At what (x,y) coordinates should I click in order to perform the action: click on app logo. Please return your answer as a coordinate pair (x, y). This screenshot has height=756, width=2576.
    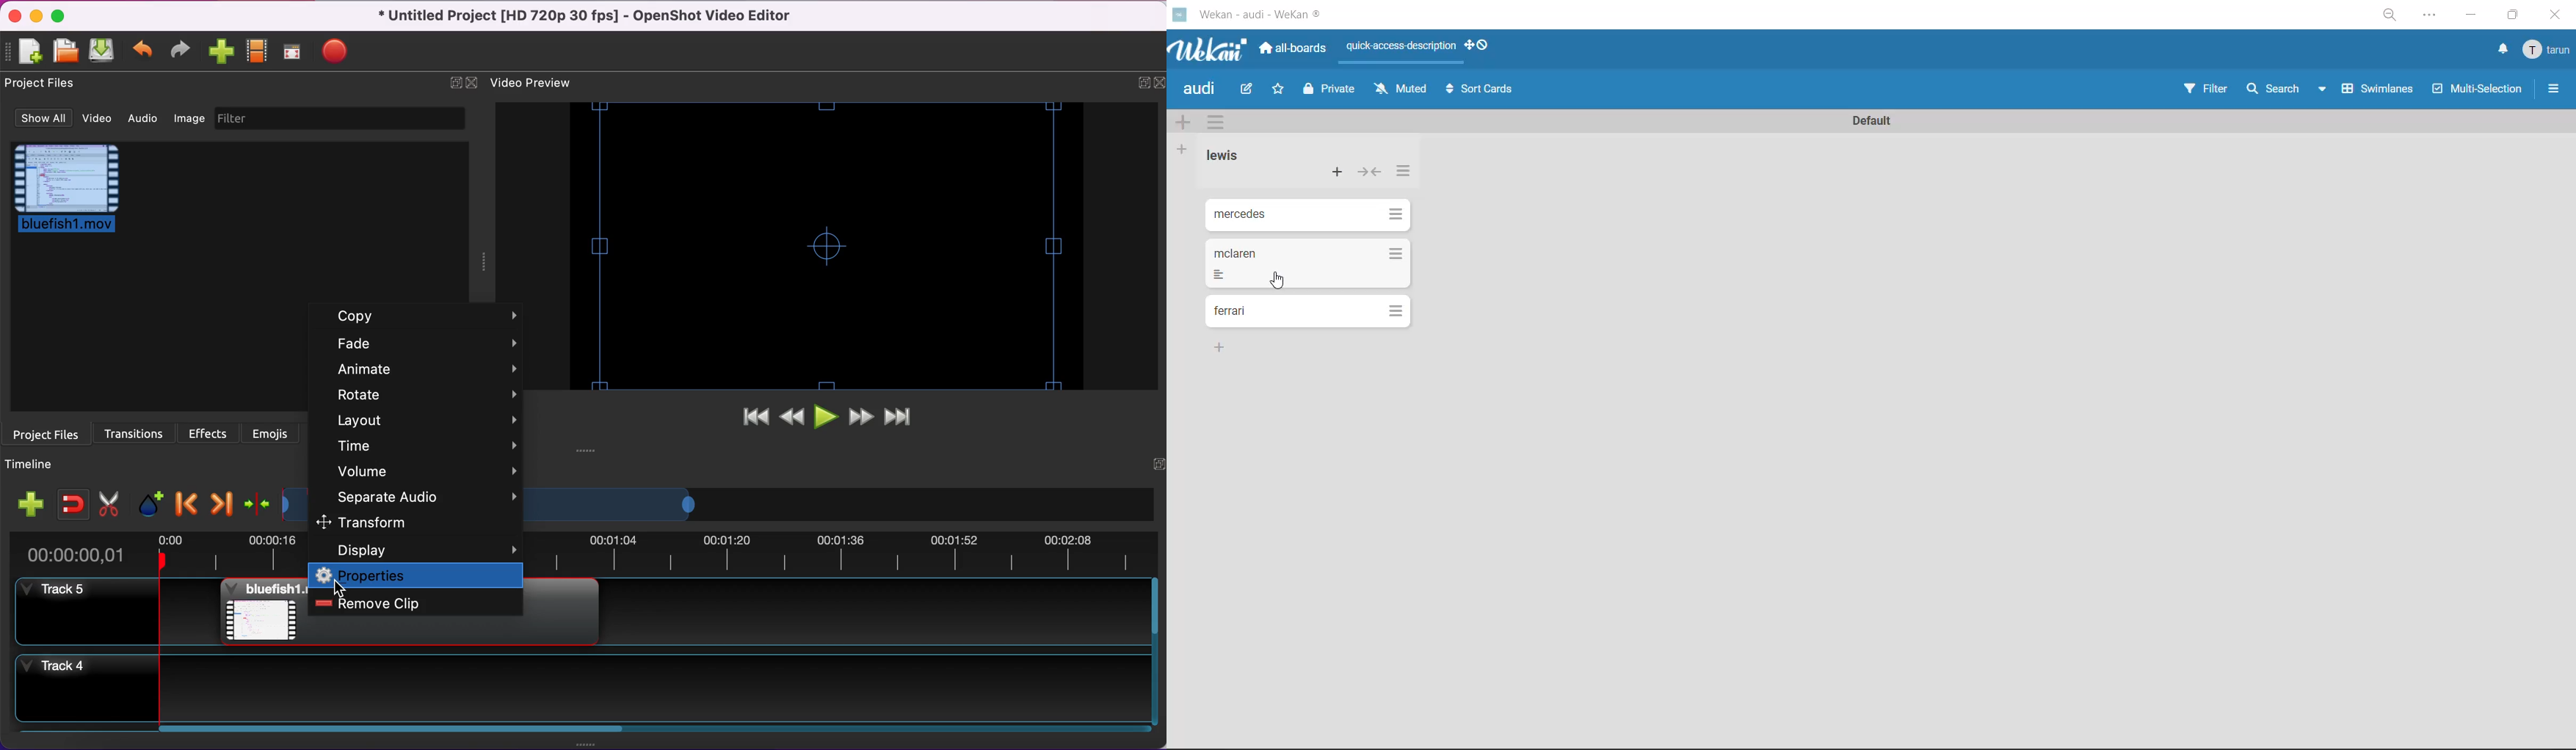
    Looking at the image, I should click on (1211, 51).